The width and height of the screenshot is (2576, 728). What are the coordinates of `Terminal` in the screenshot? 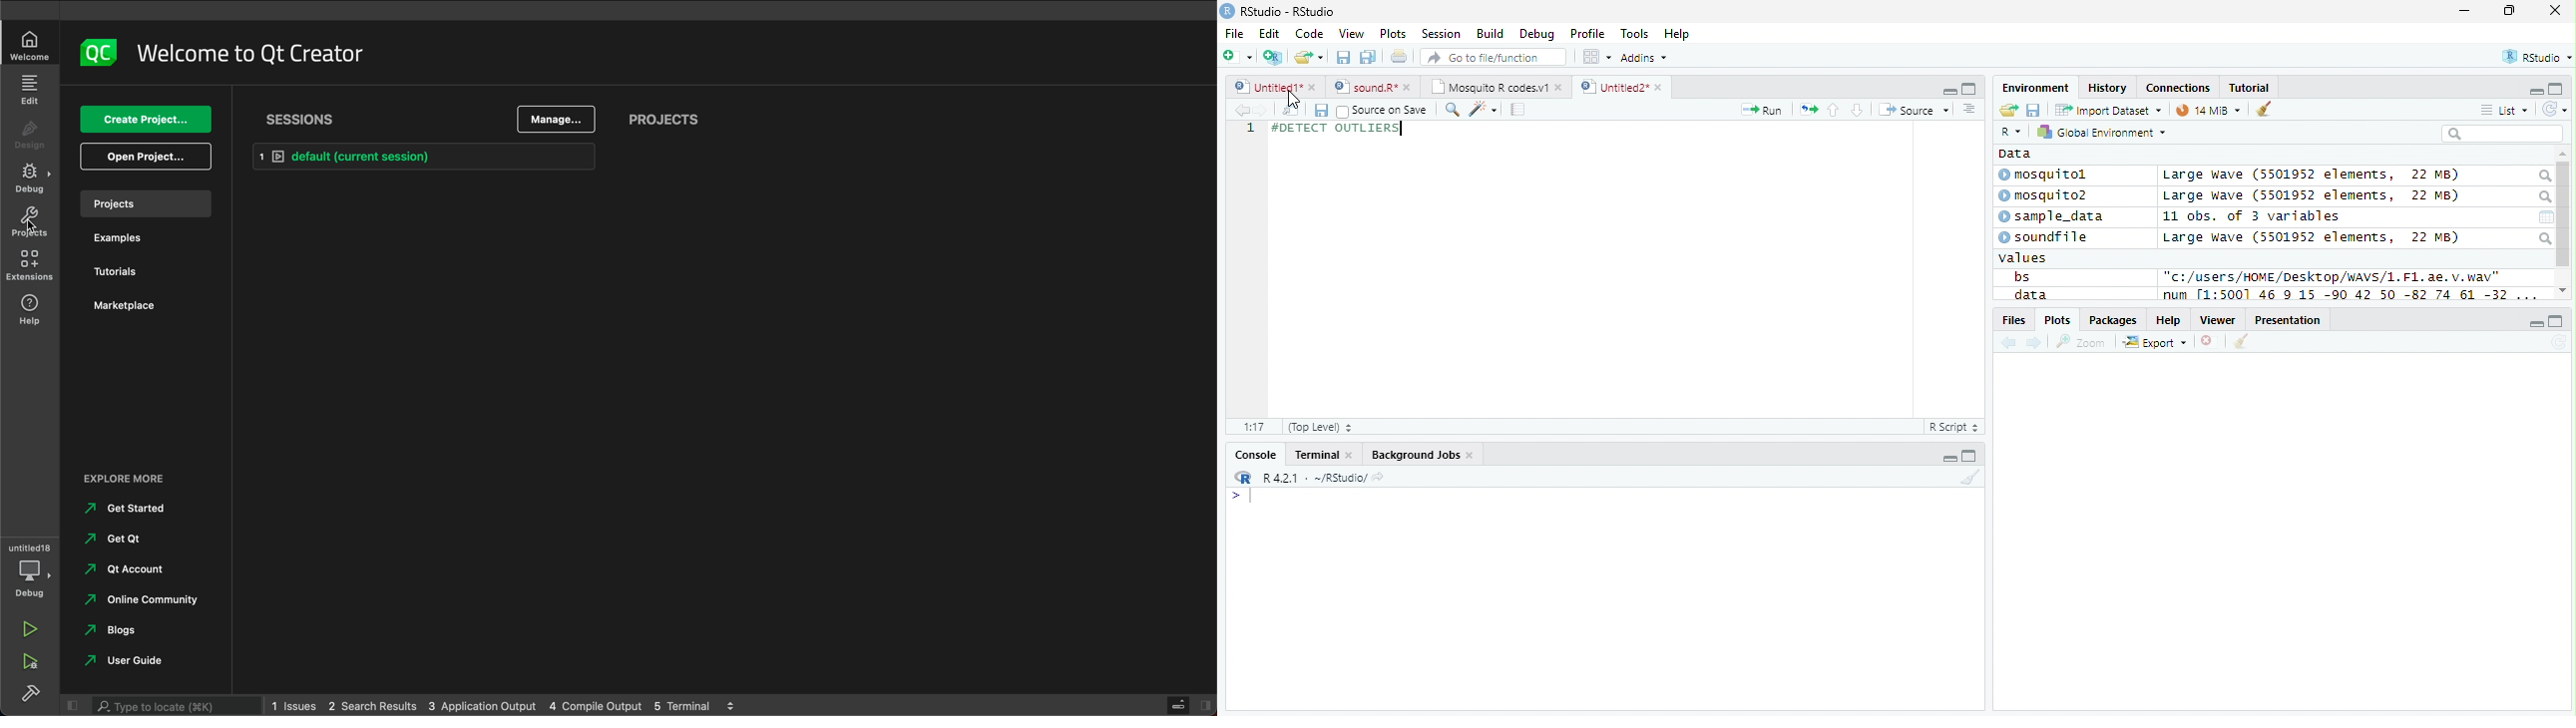 It's located at (1321, 455).